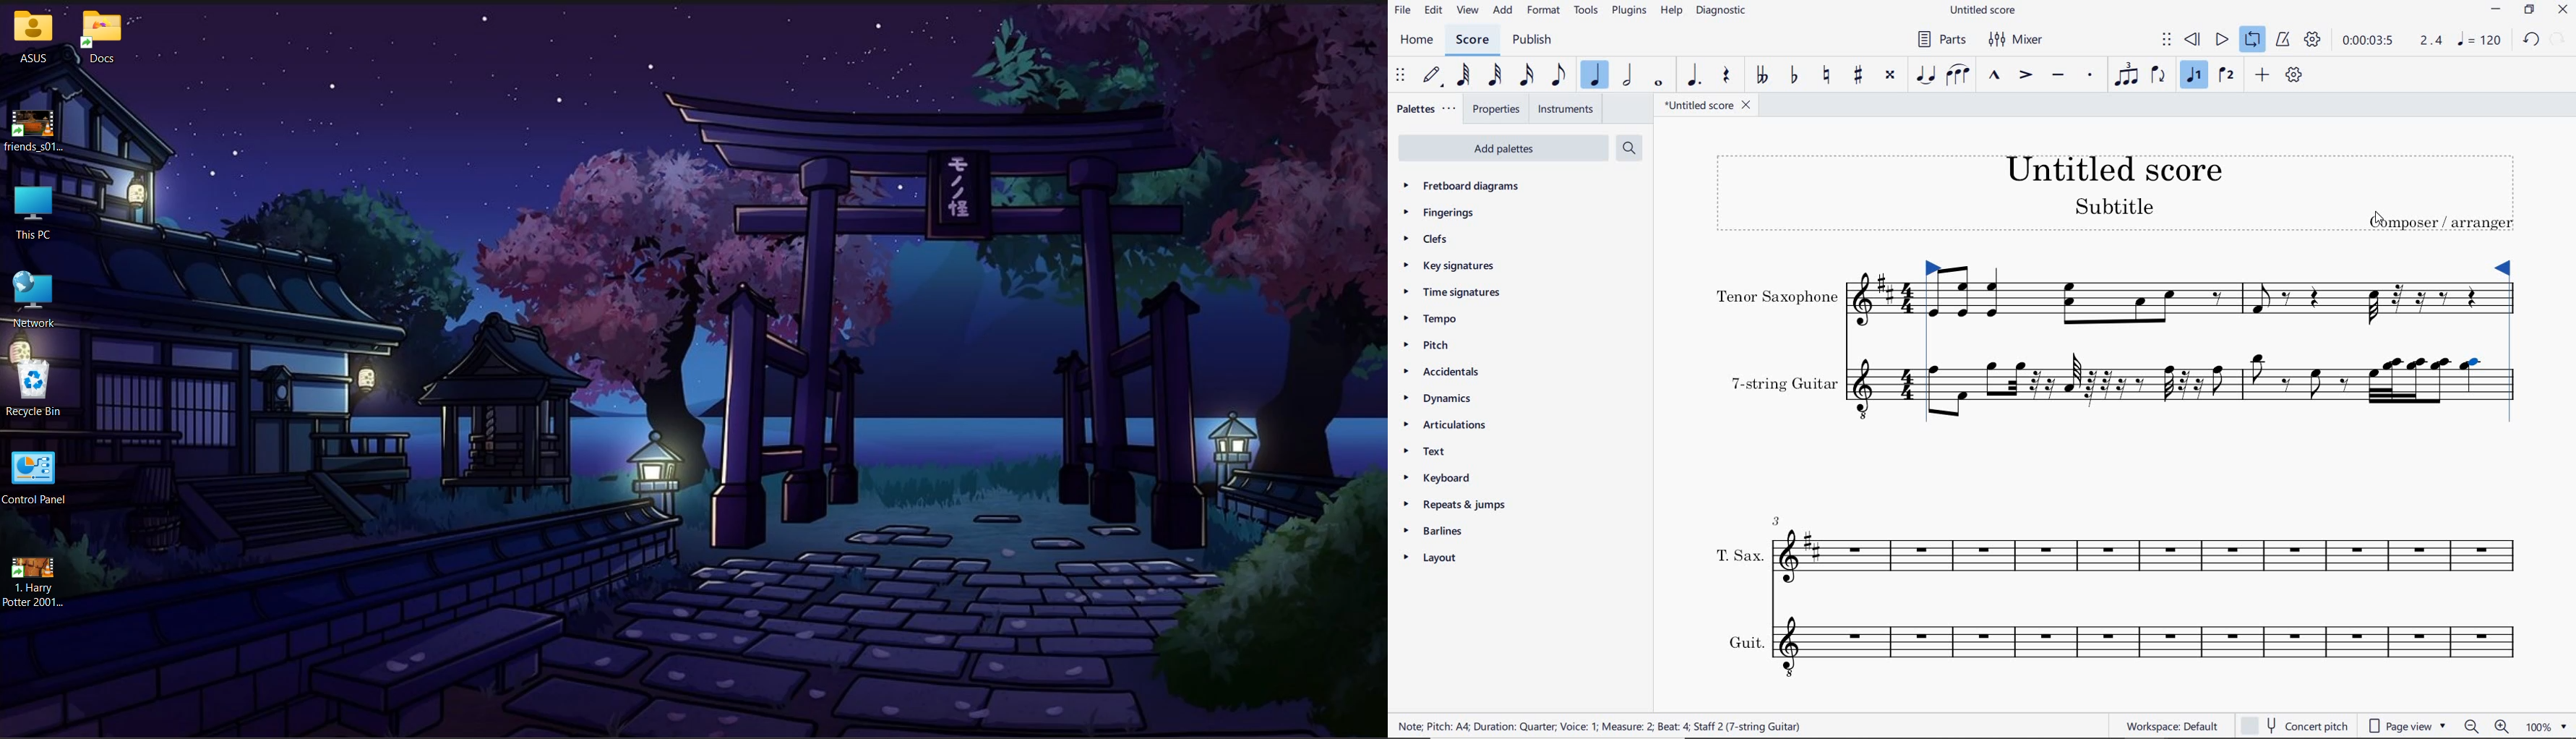  Describe the element at coordinates (2283, 38) in the screenshot. I see `METRONOME` at that location.